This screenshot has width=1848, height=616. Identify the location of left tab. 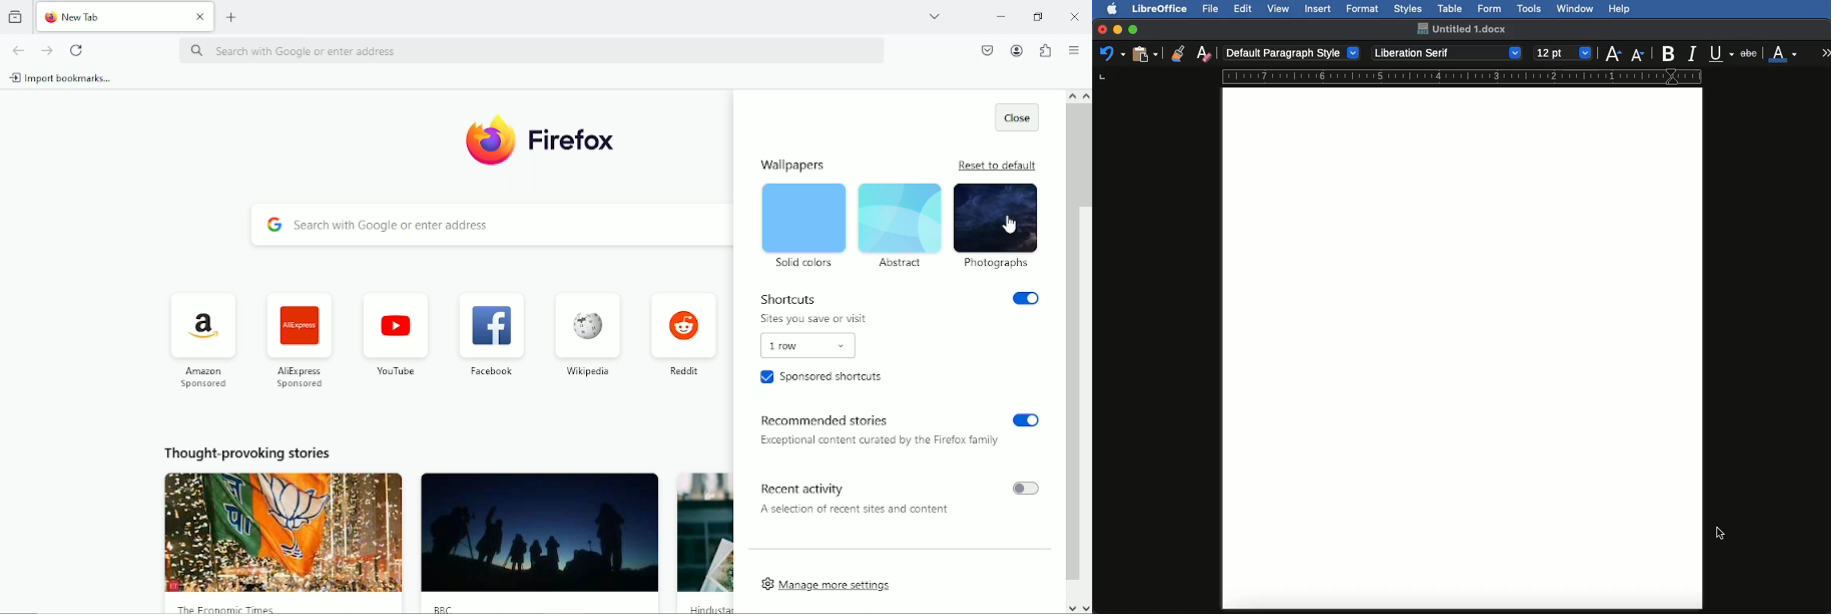
(1100, 77).